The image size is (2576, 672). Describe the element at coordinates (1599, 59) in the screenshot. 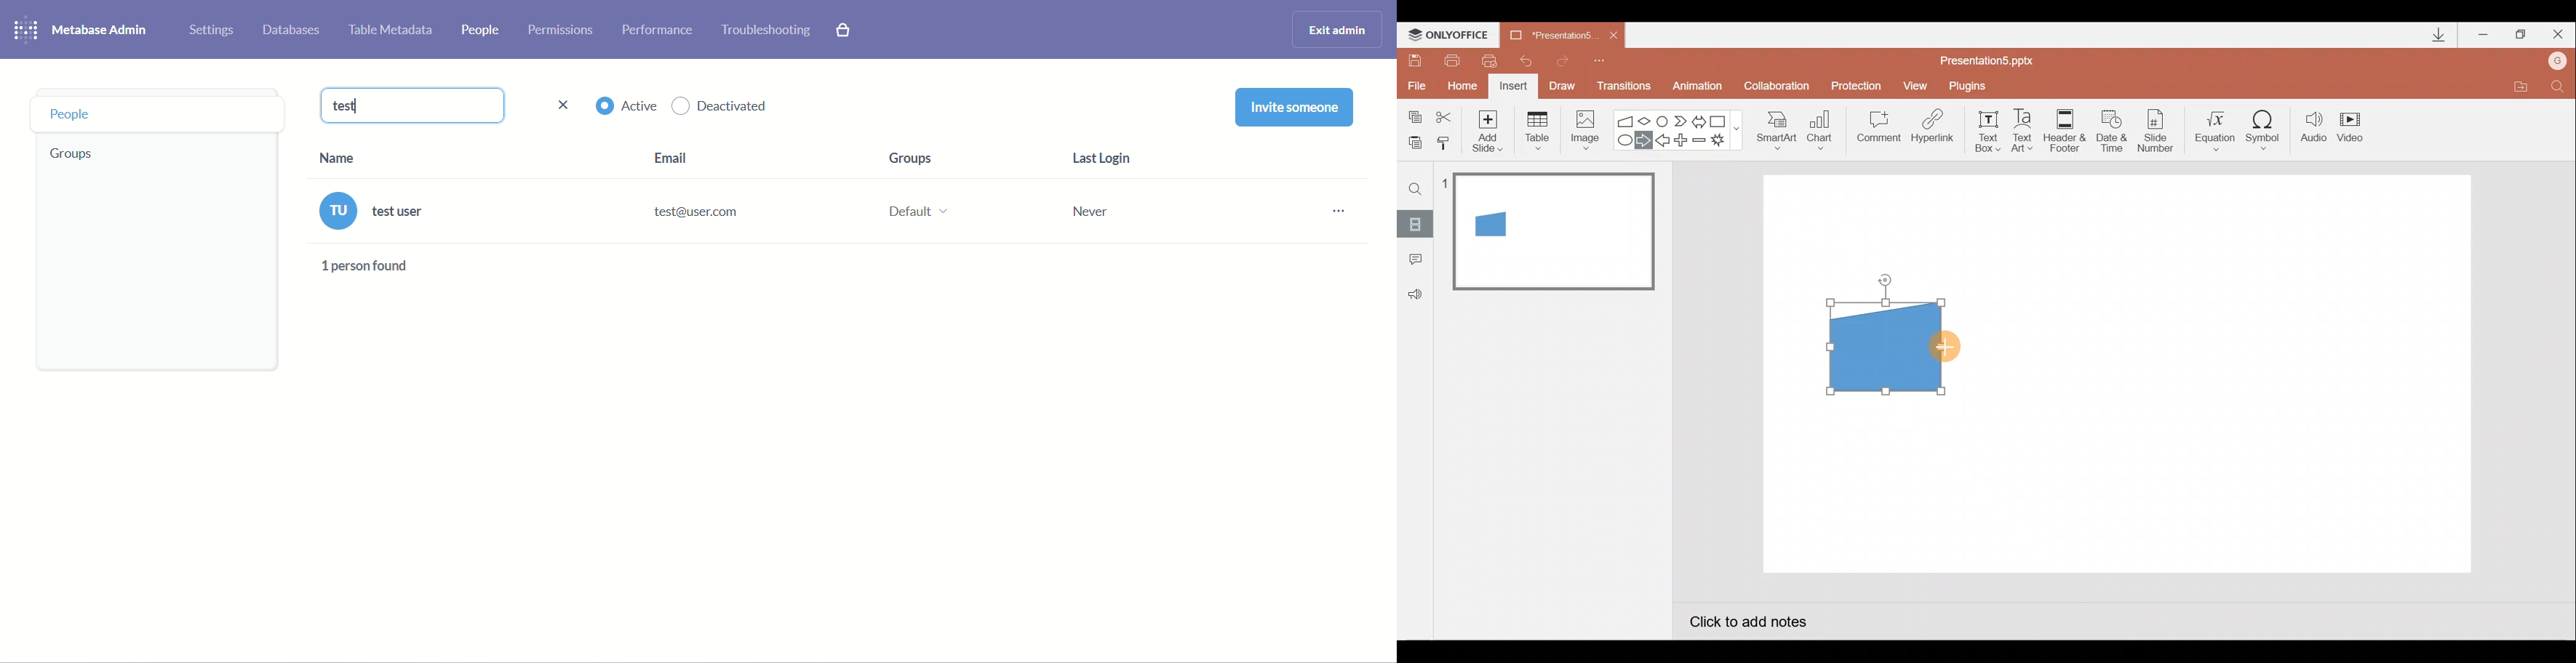

I see `Customize quick access toolbar` at that location.